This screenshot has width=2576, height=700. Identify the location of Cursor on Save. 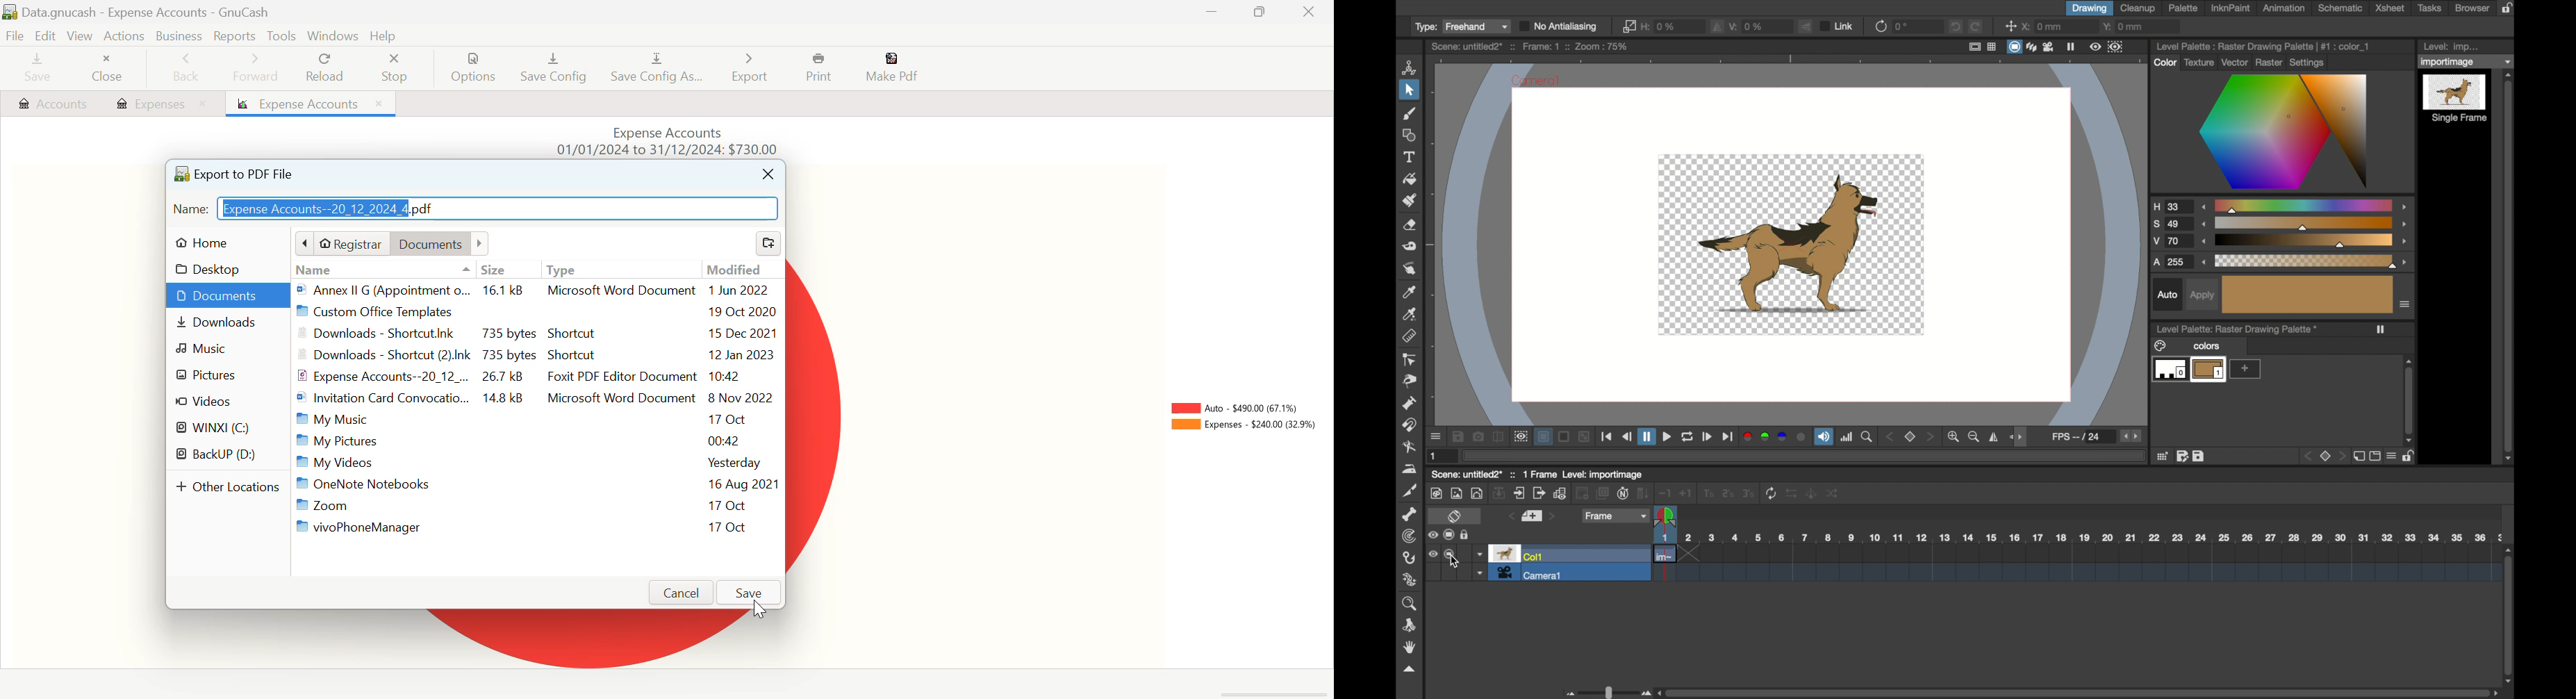
(759, 609).